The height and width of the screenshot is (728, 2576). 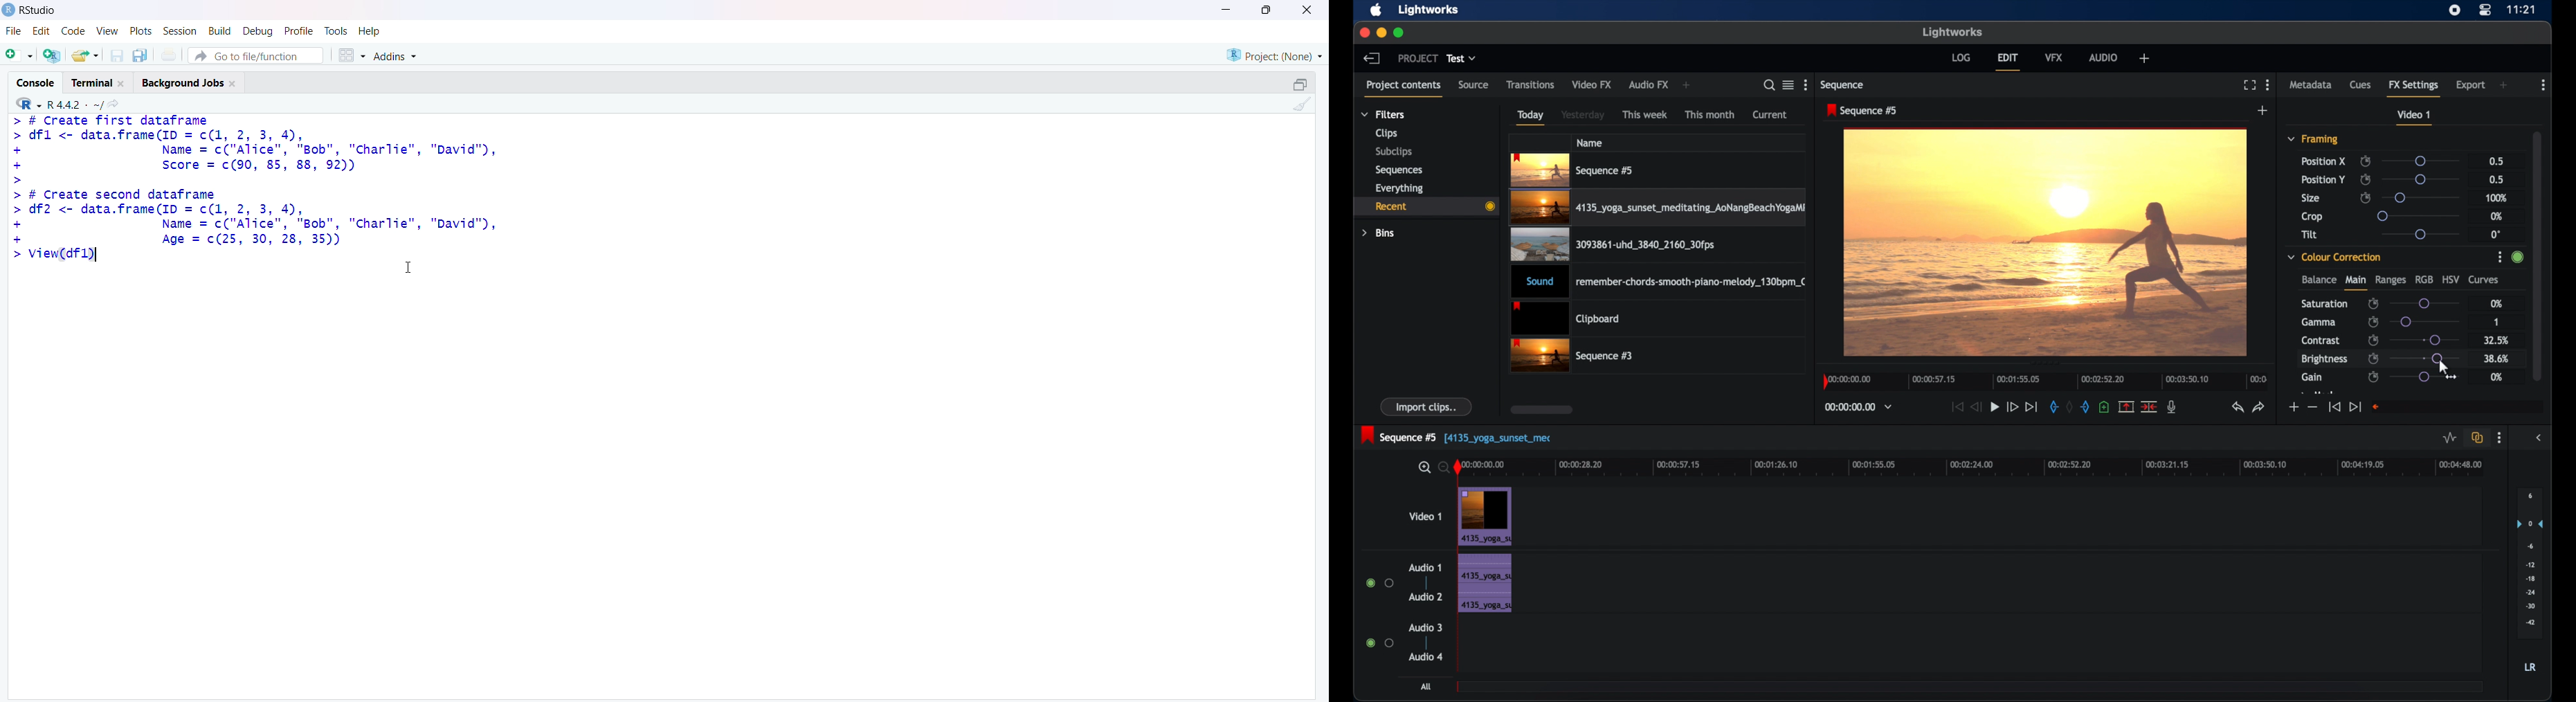 What do you see at coordinates (336, 31) in the screenshot?
I see `tools` at bounding box center [336, 31].